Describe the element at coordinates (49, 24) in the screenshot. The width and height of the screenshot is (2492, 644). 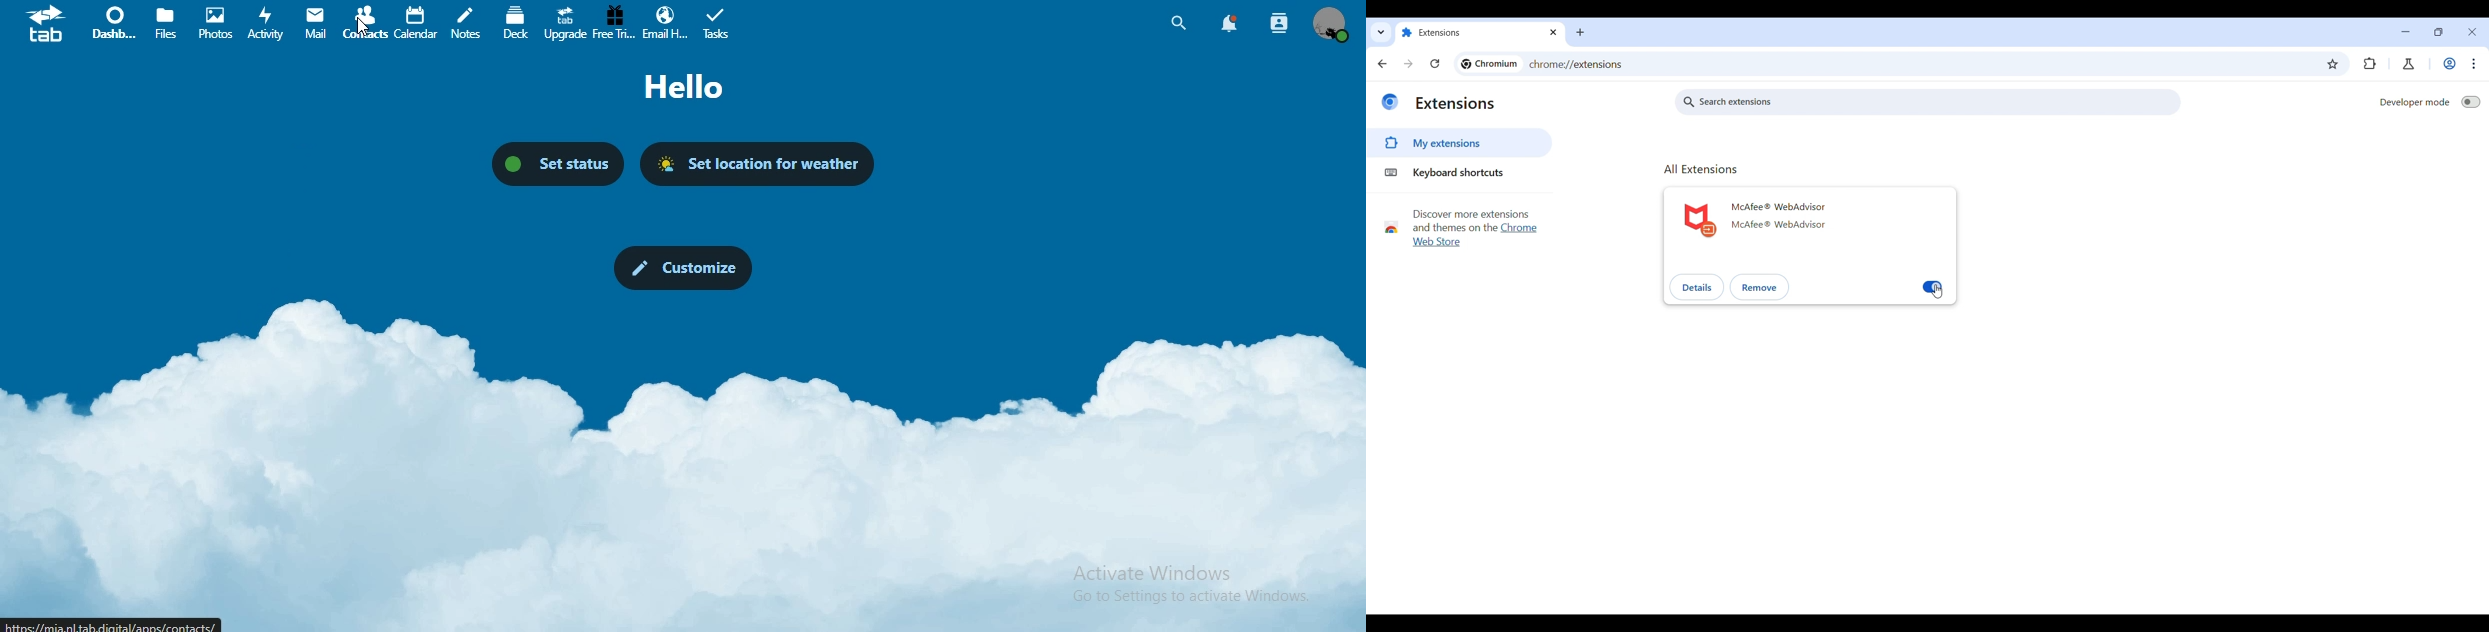
I see `icon` at that location.